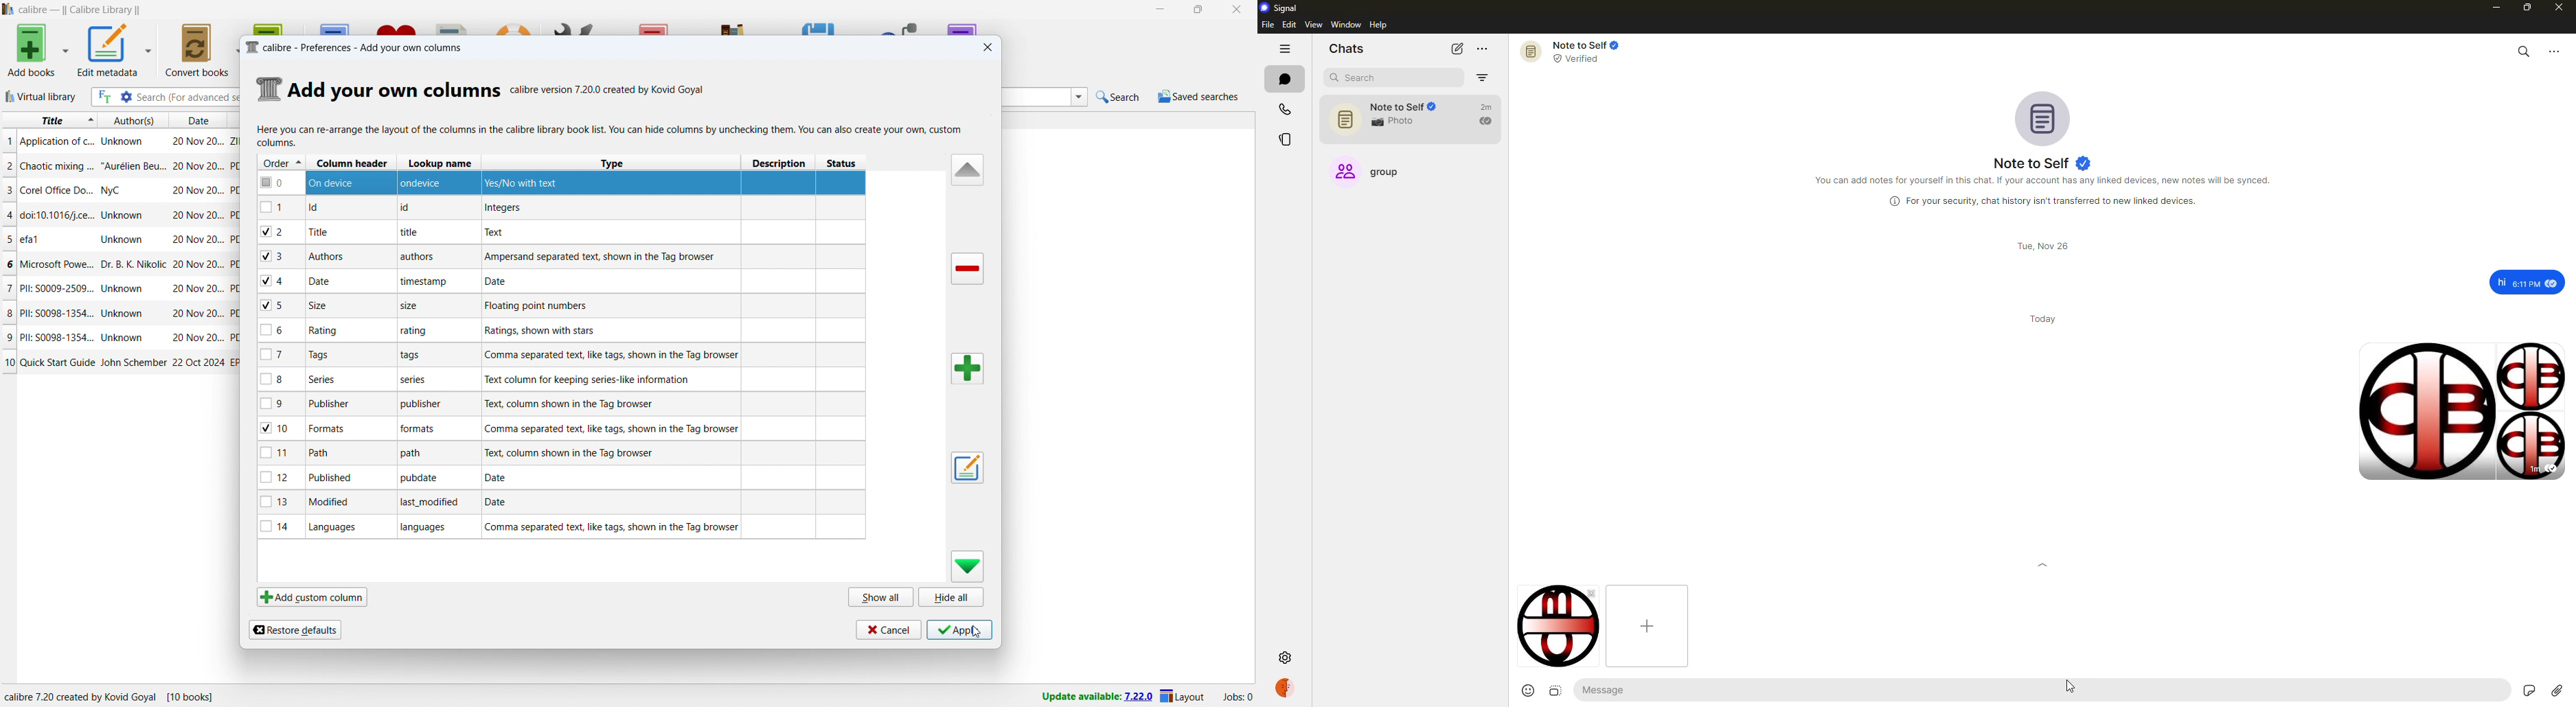  What do you see at coordinates (336, 183) in the screenshot?
I see `On device` at bounding box center [336, 183].